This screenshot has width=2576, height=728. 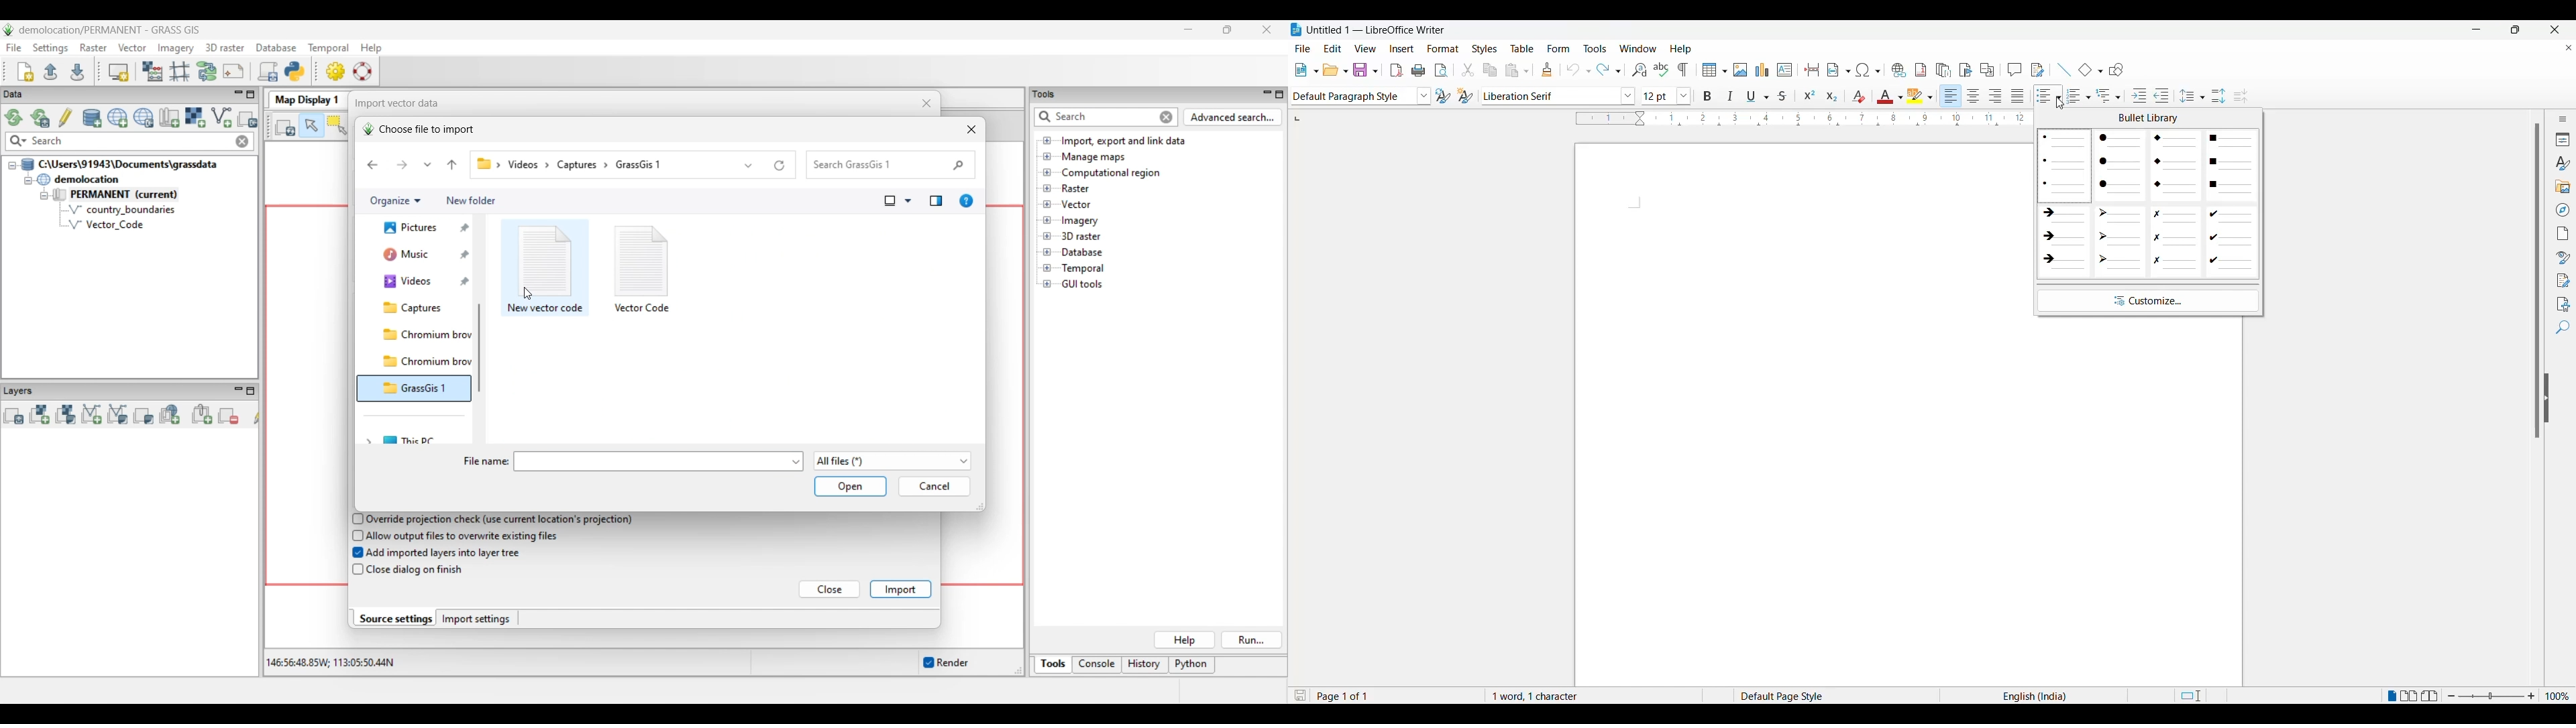 What do you see at coordinates (1662, 68) in the screenshot?
I see `spell check` at bounding box center [1662, 68].